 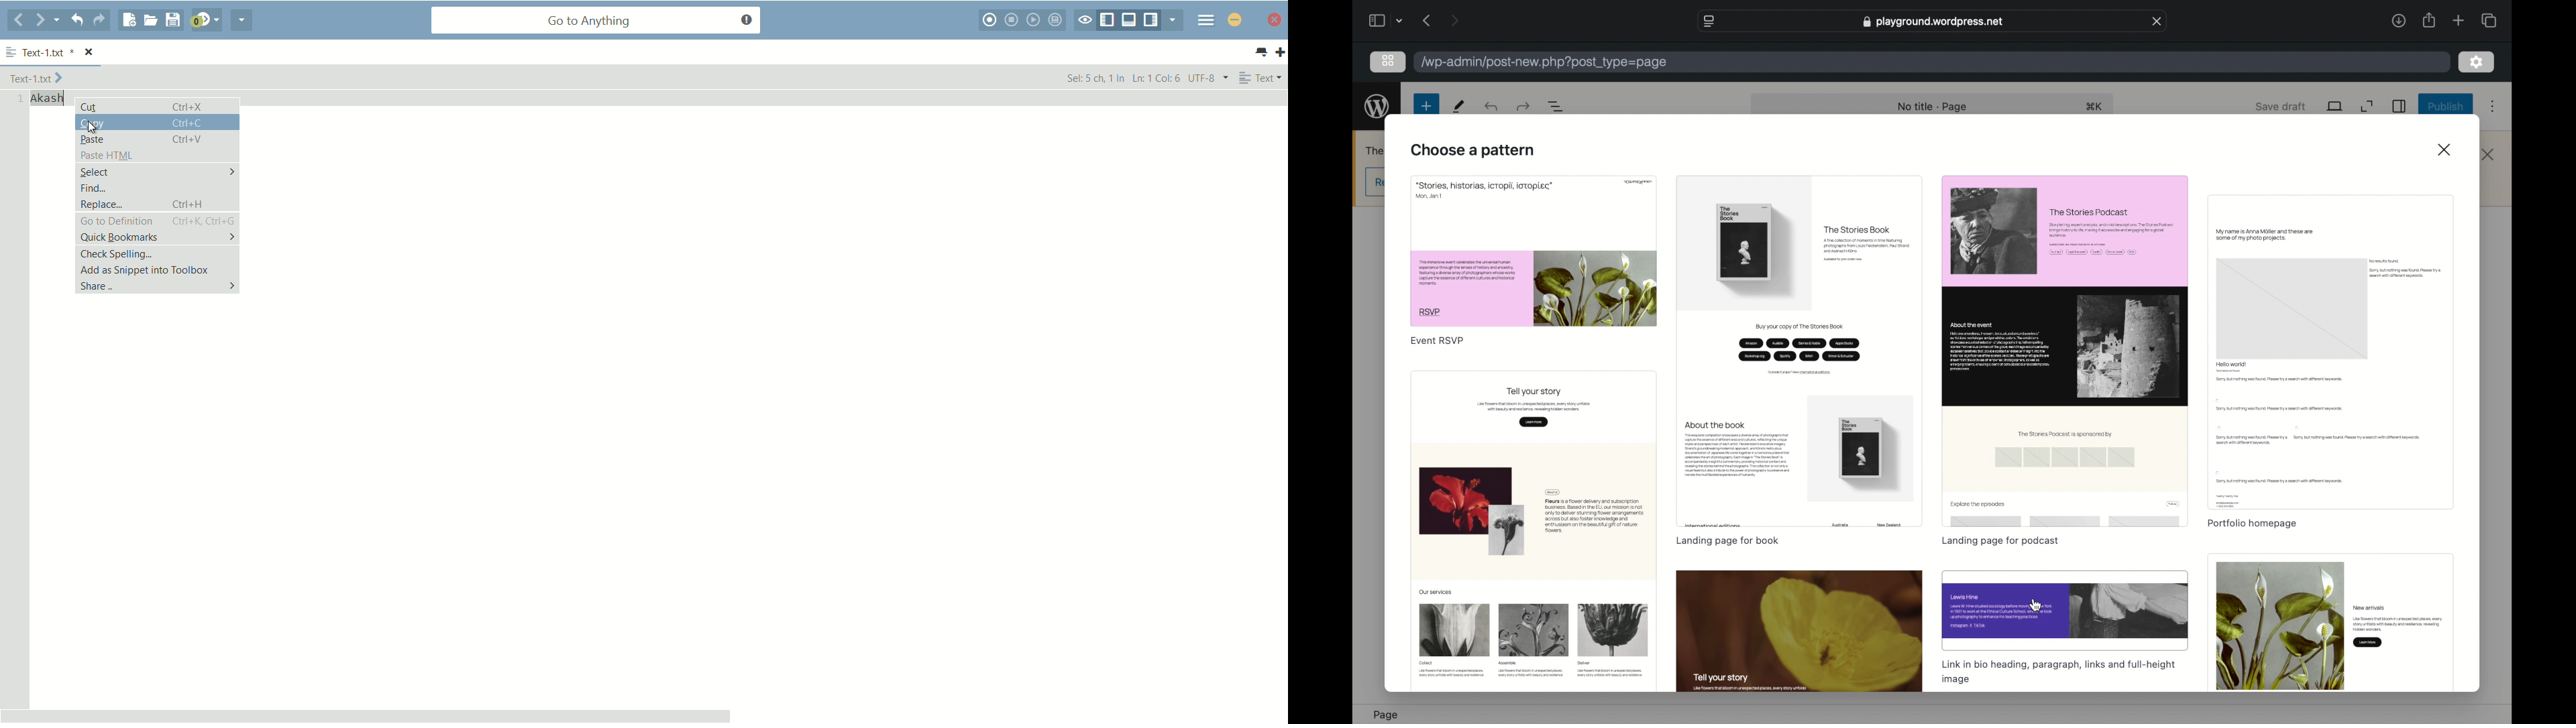 What do you see at coordinates (2398, 21) in the screenshot?
I see `downloads` at bounding box center [2398, 21].